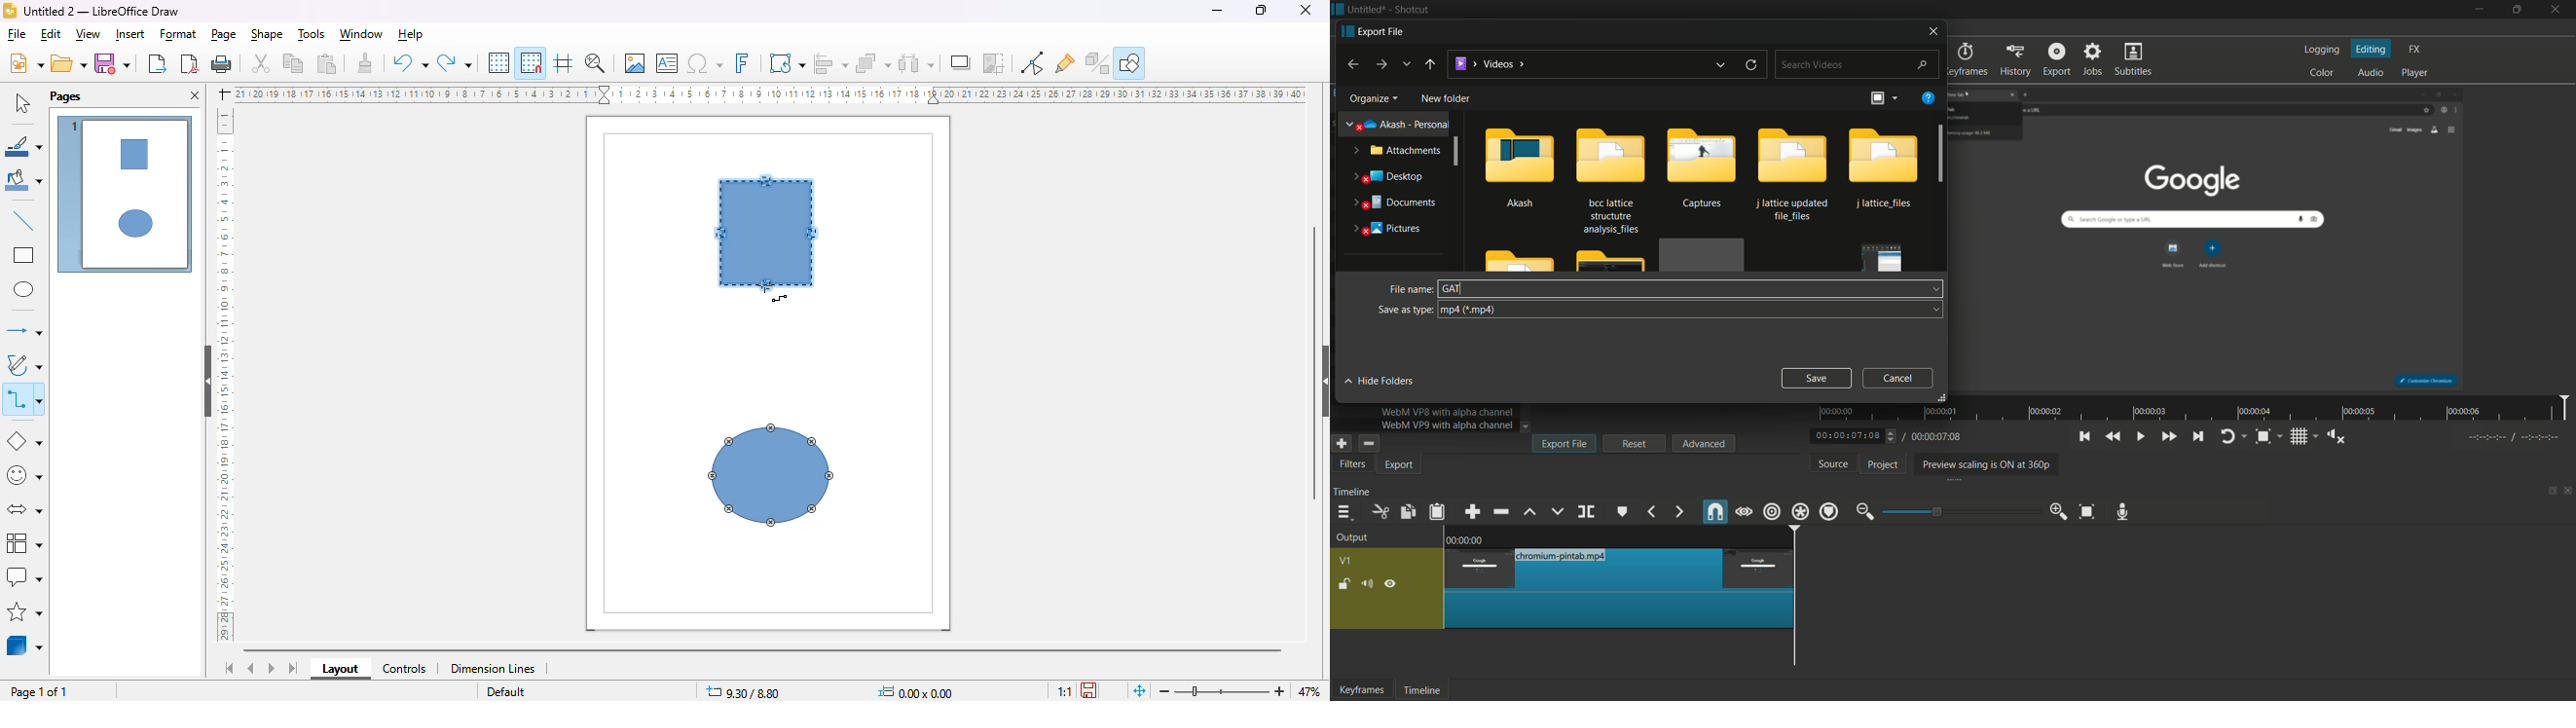  Describe the element at coordinates (341, 669) in the screenshot. I see `layout` at that location.